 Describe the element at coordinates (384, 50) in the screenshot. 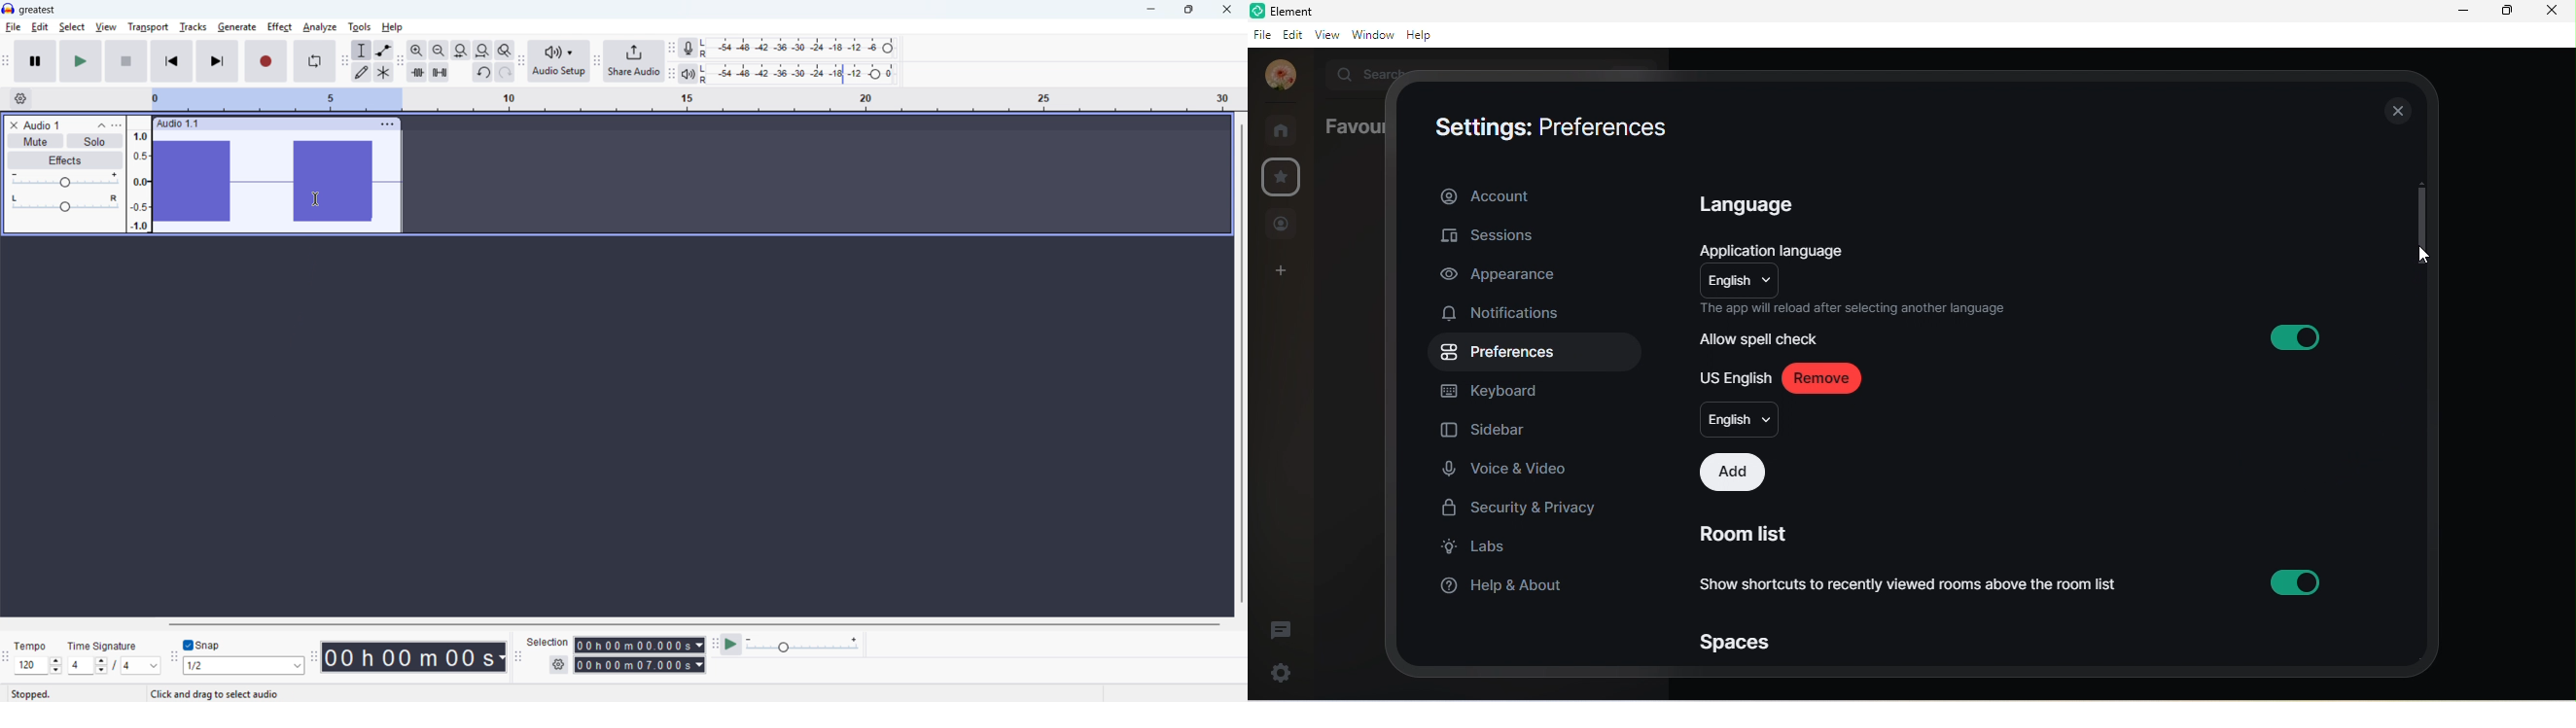

I see `Envelope tool ` at that location.